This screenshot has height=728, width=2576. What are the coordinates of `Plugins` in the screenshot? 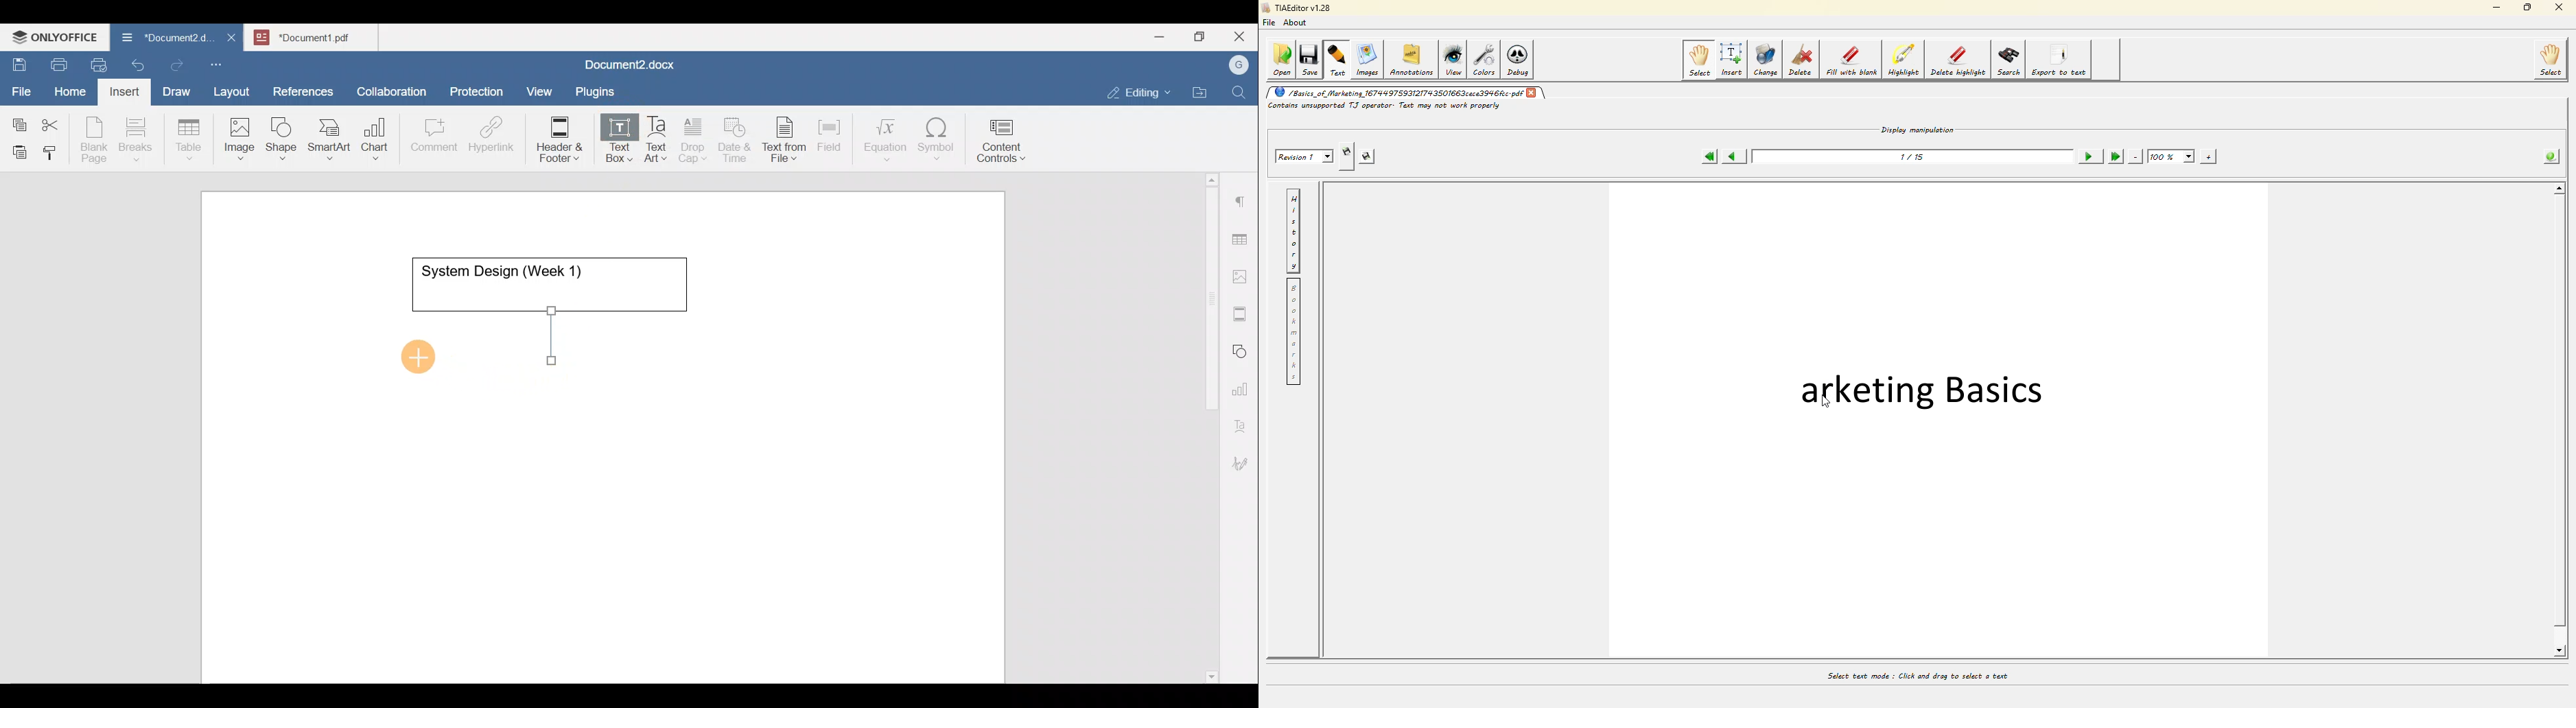 It's located at (599, 90).